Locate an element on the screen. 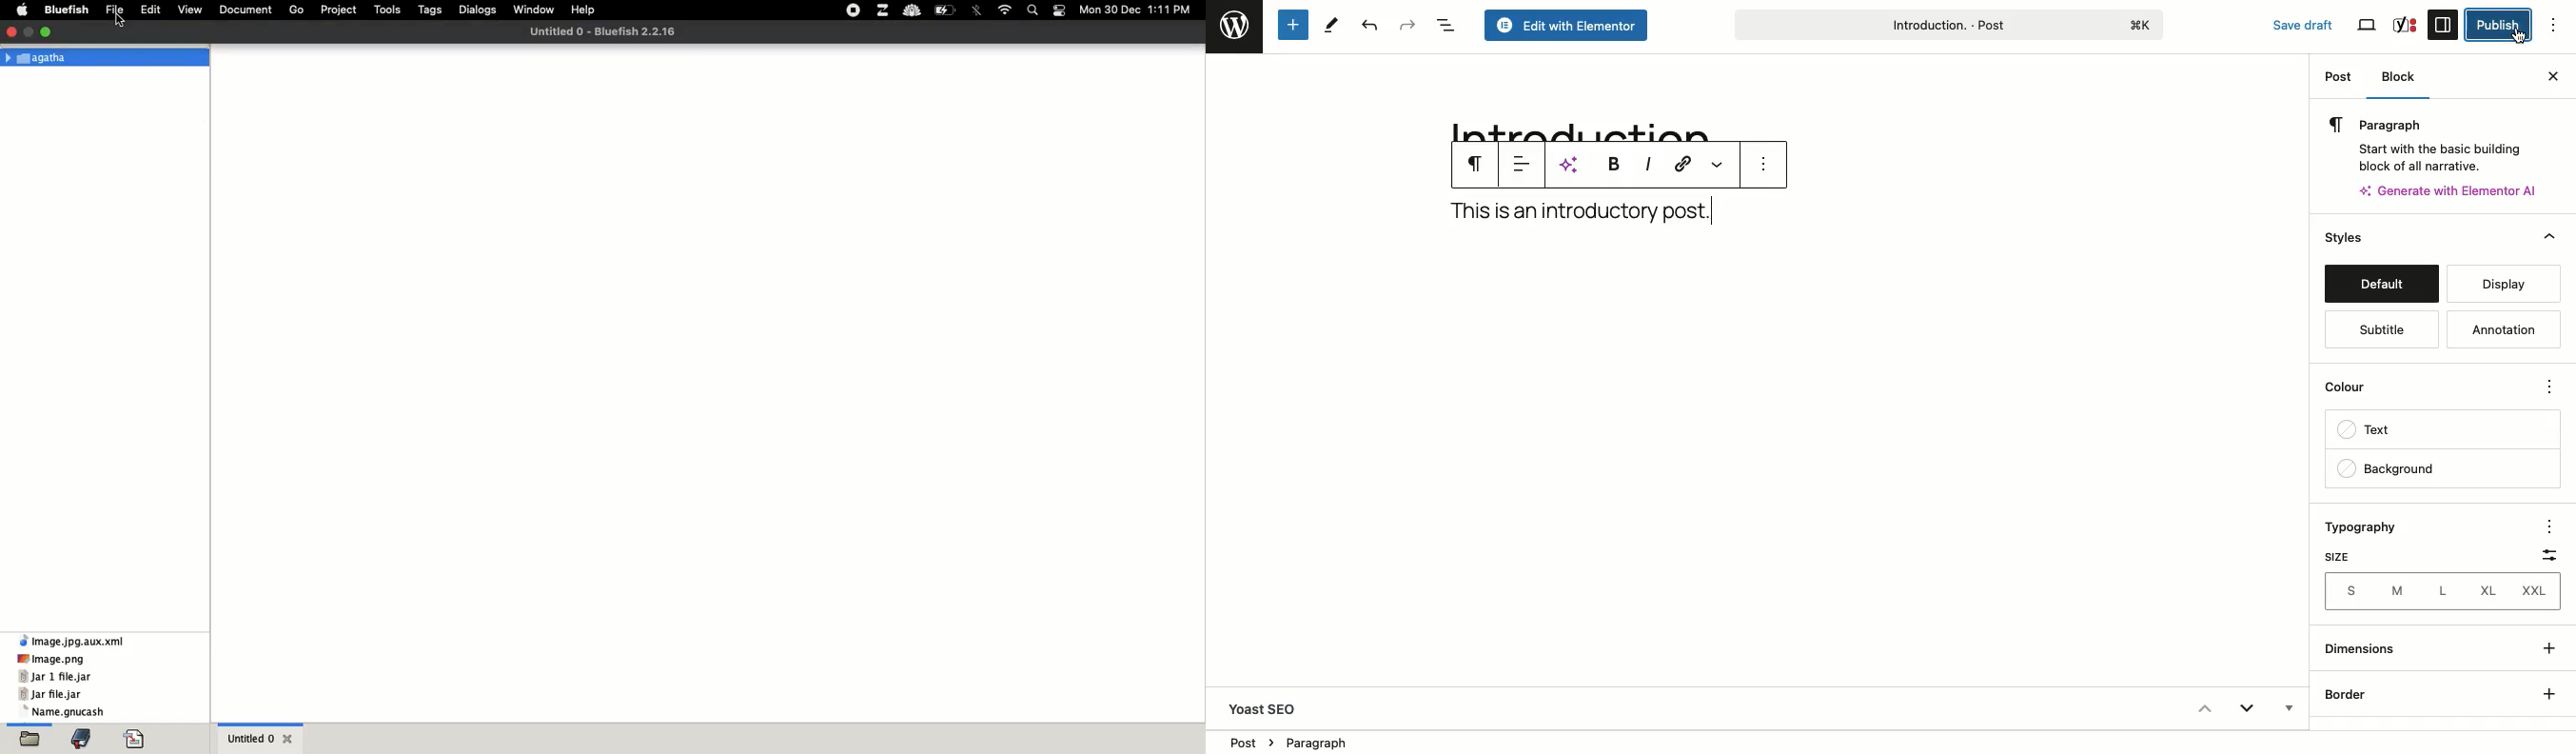 This screenshot has height=756, width=2576. Agatha is located at coordinates (40, 57).